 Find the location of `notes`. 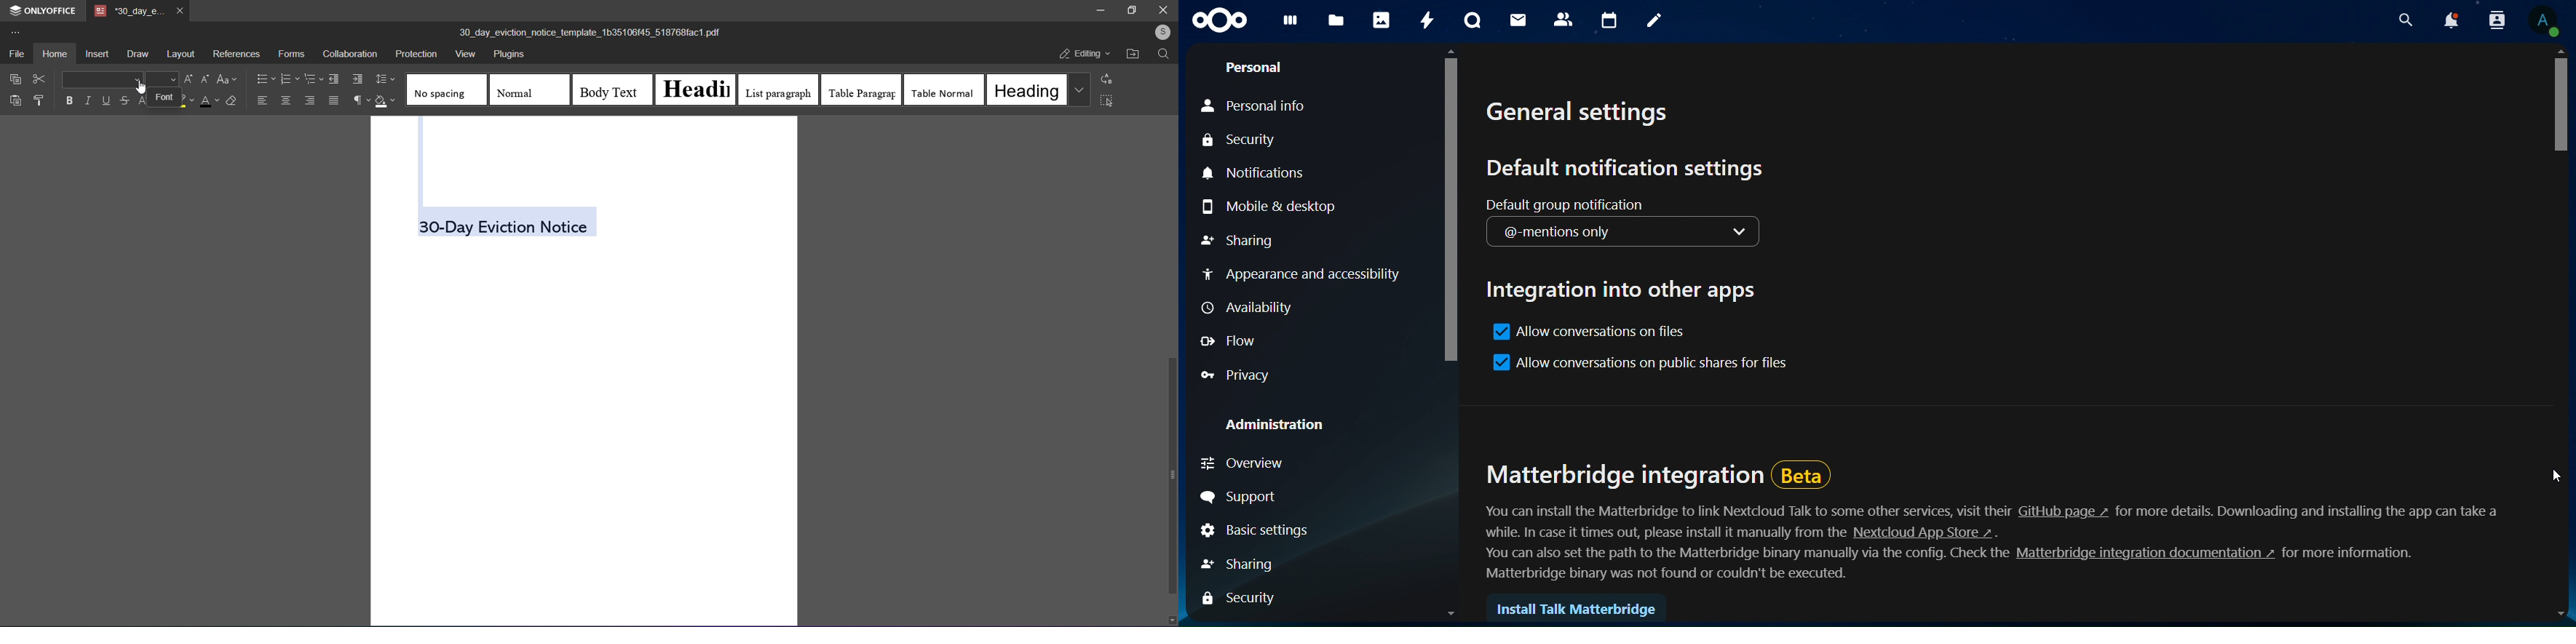

notes is located at coordinates (1655, 21).